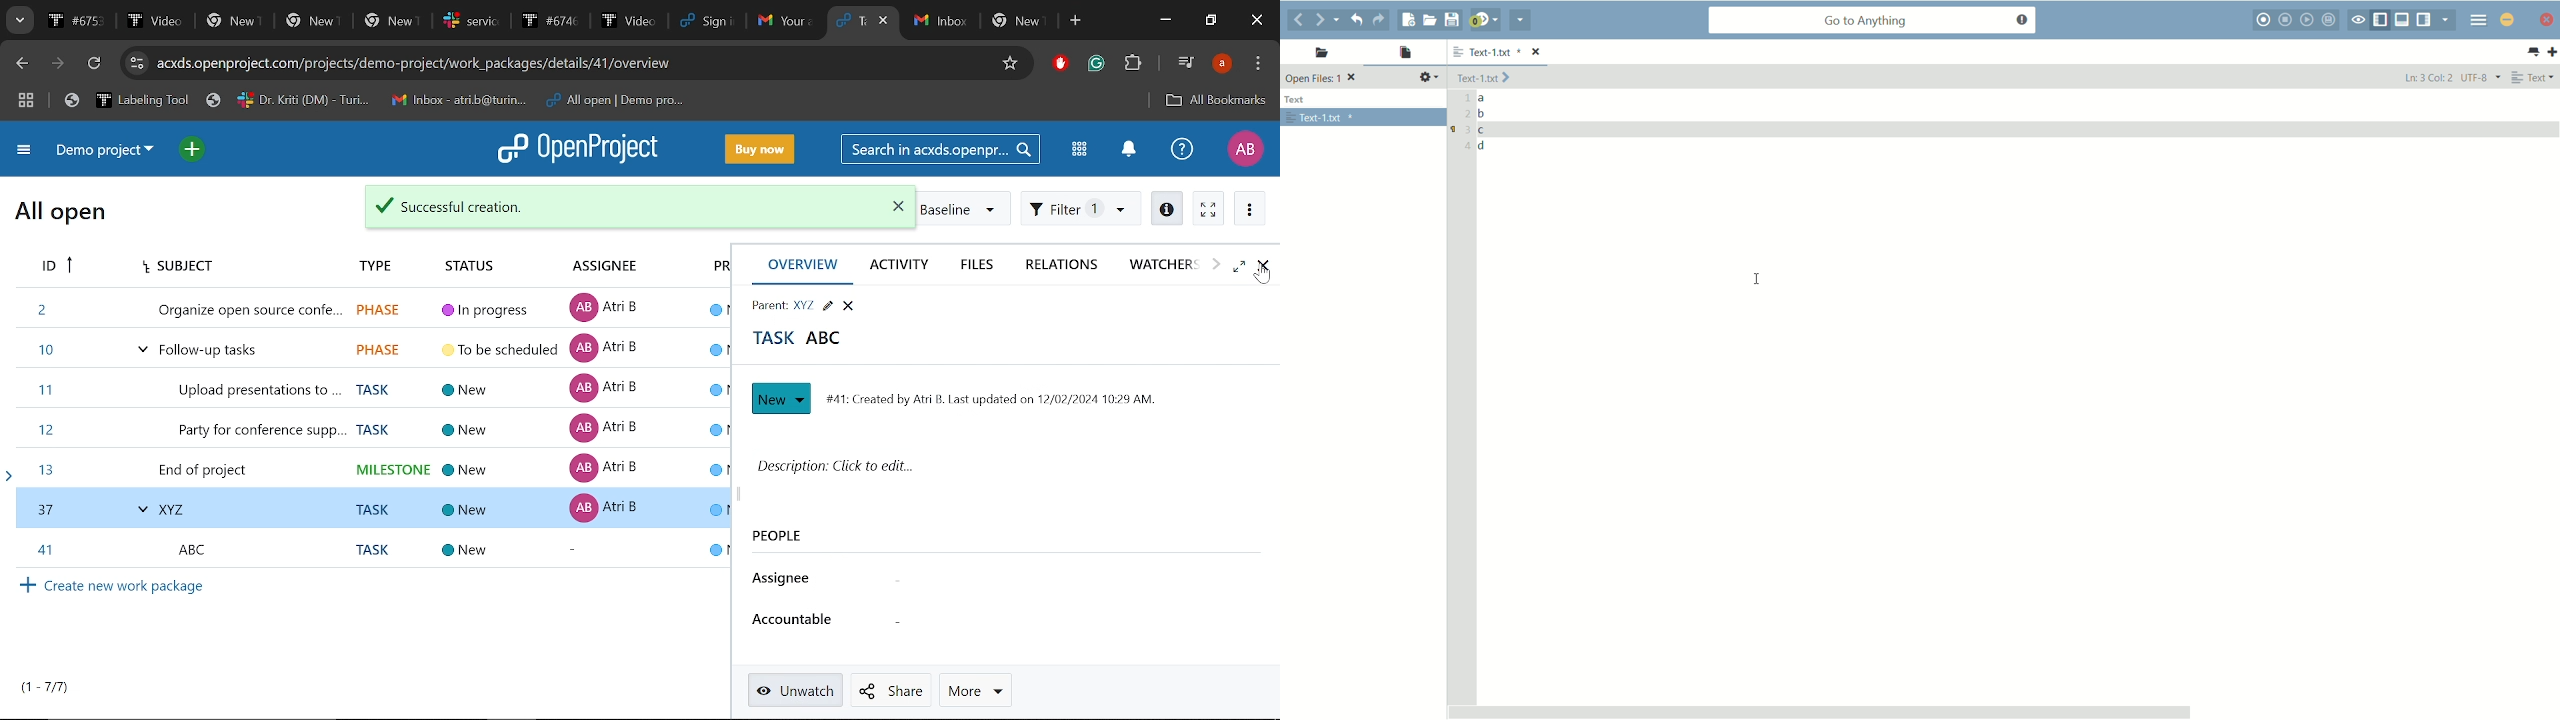 The image size is (2576, 728). Describe the element at coordinates (2330, 19) in the screenshot. I see `save macros to toolbox` at that location.